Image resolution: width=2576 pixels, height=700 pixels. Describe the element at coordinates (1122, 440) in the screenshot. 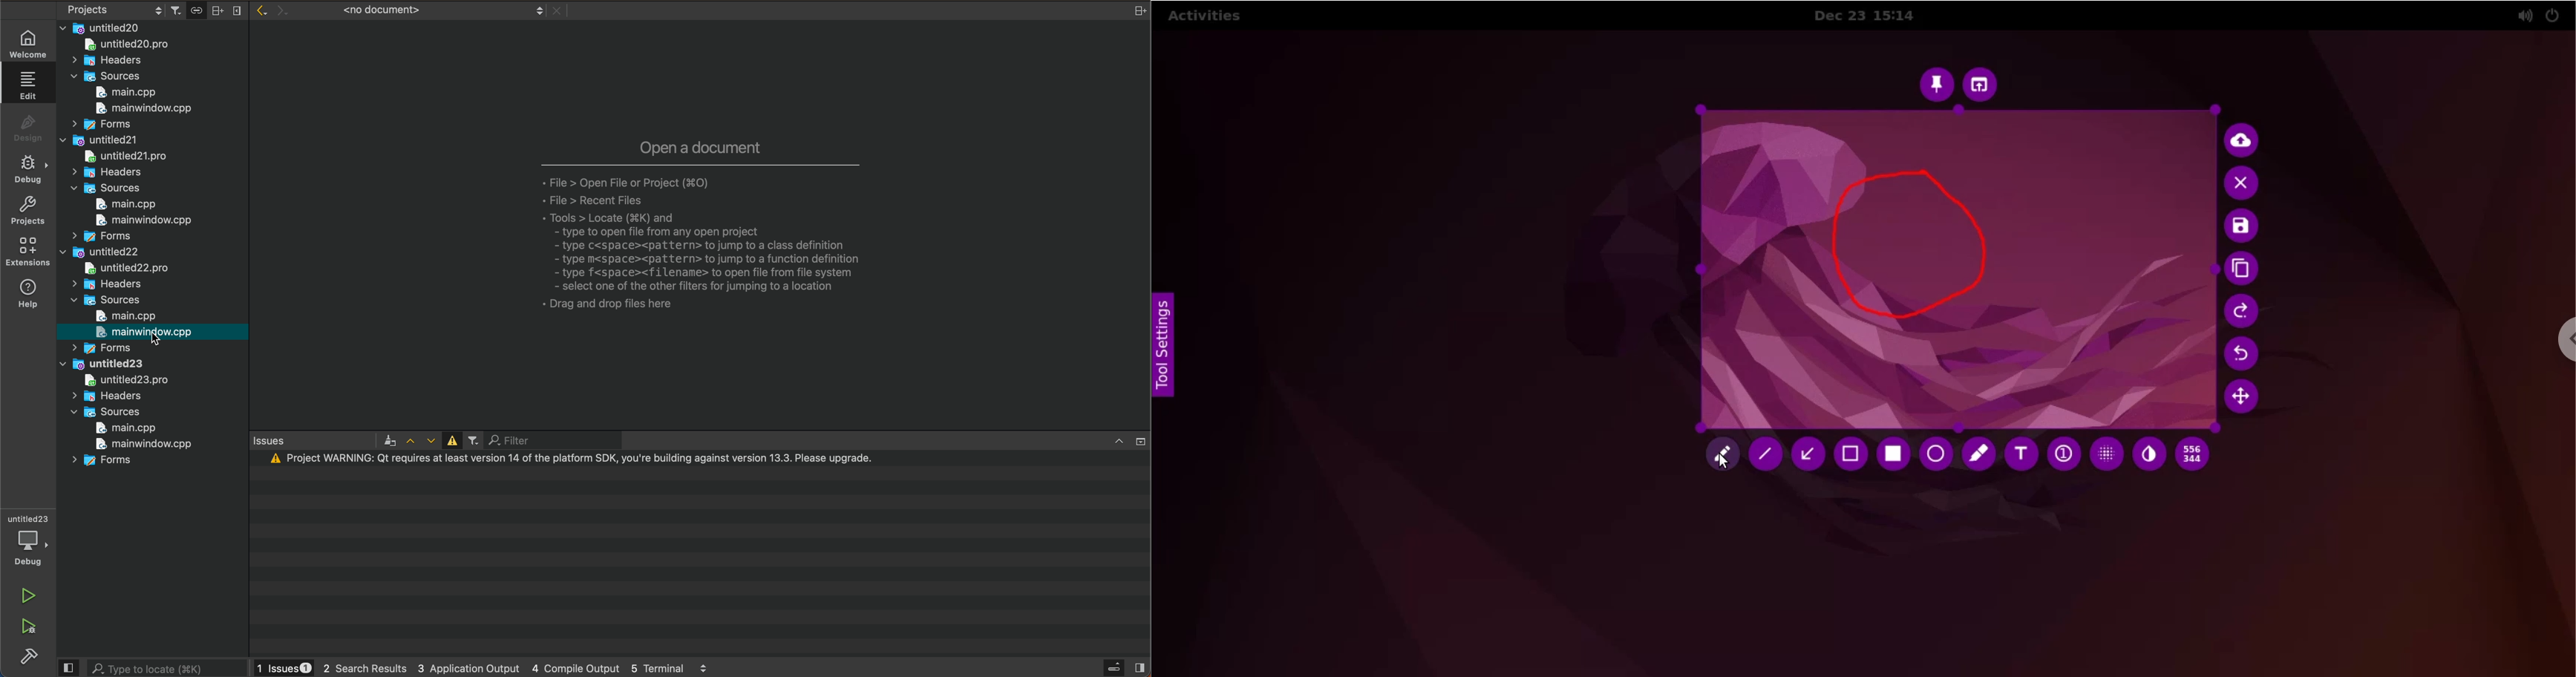

I see `close bar` at that location.